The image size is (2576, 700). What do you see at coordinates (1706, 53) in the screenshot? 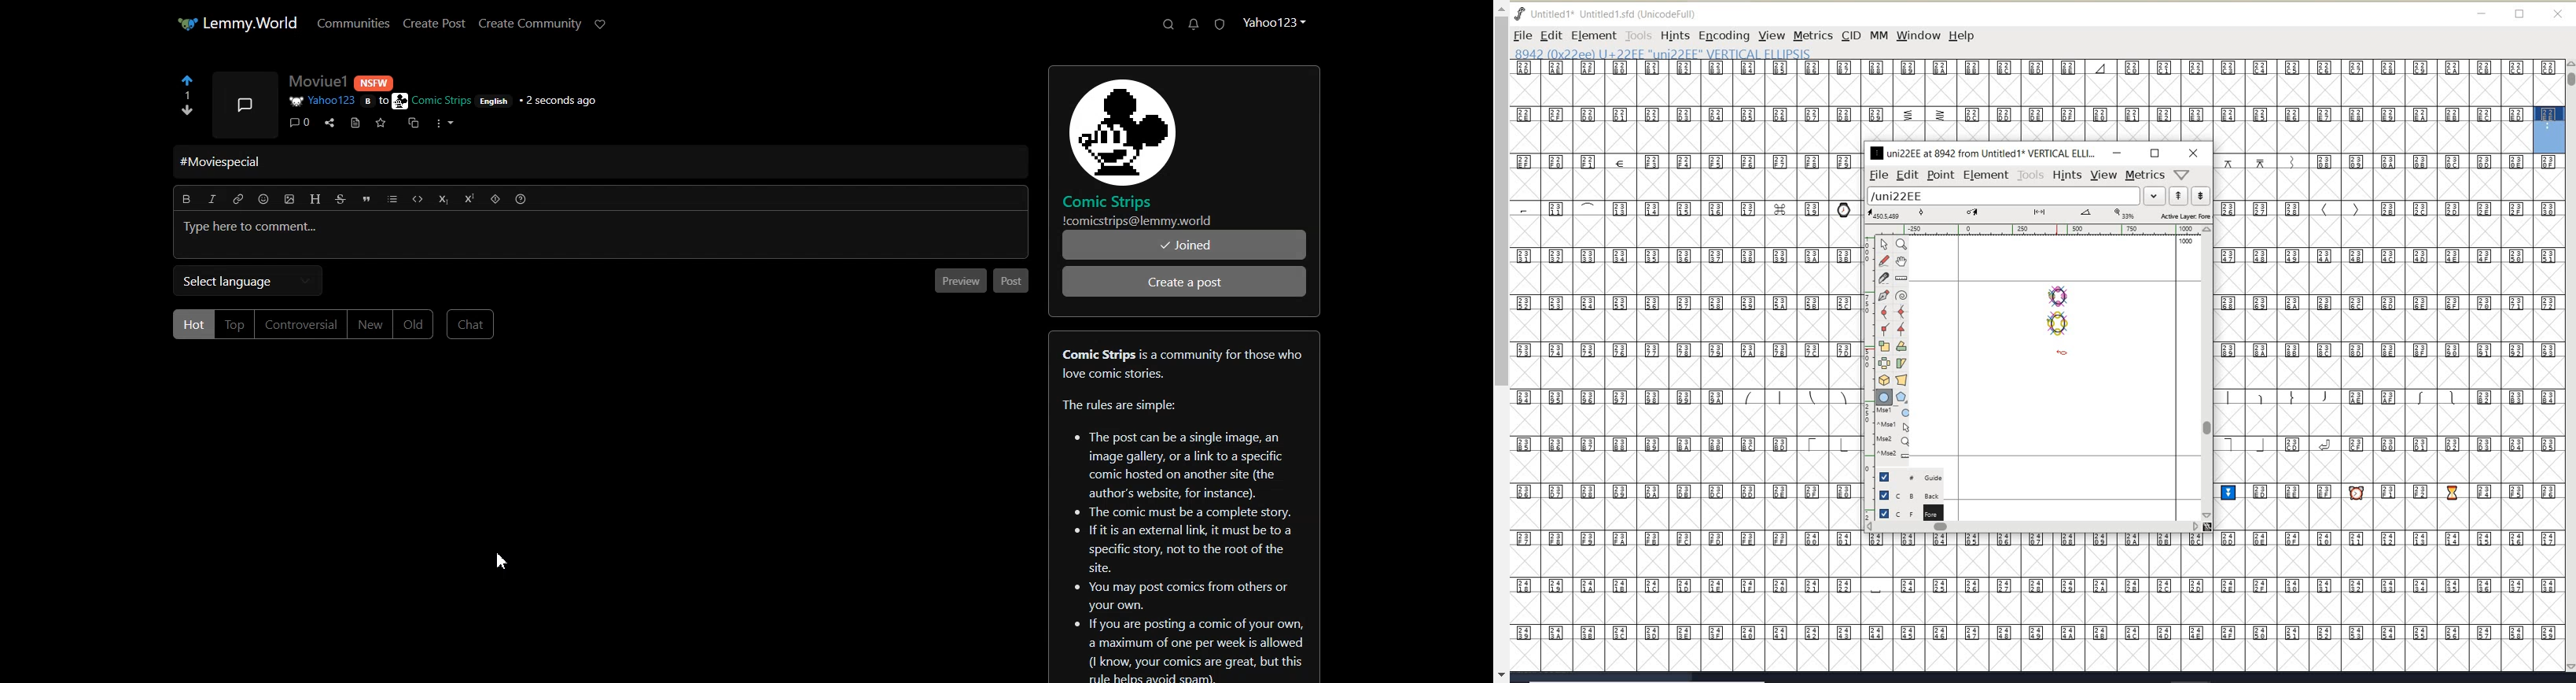
I see `8942 (0x22ee) U+22EE "uni22EE" VERTICAL EllIPSIS` at bounding box center [1706, 53].